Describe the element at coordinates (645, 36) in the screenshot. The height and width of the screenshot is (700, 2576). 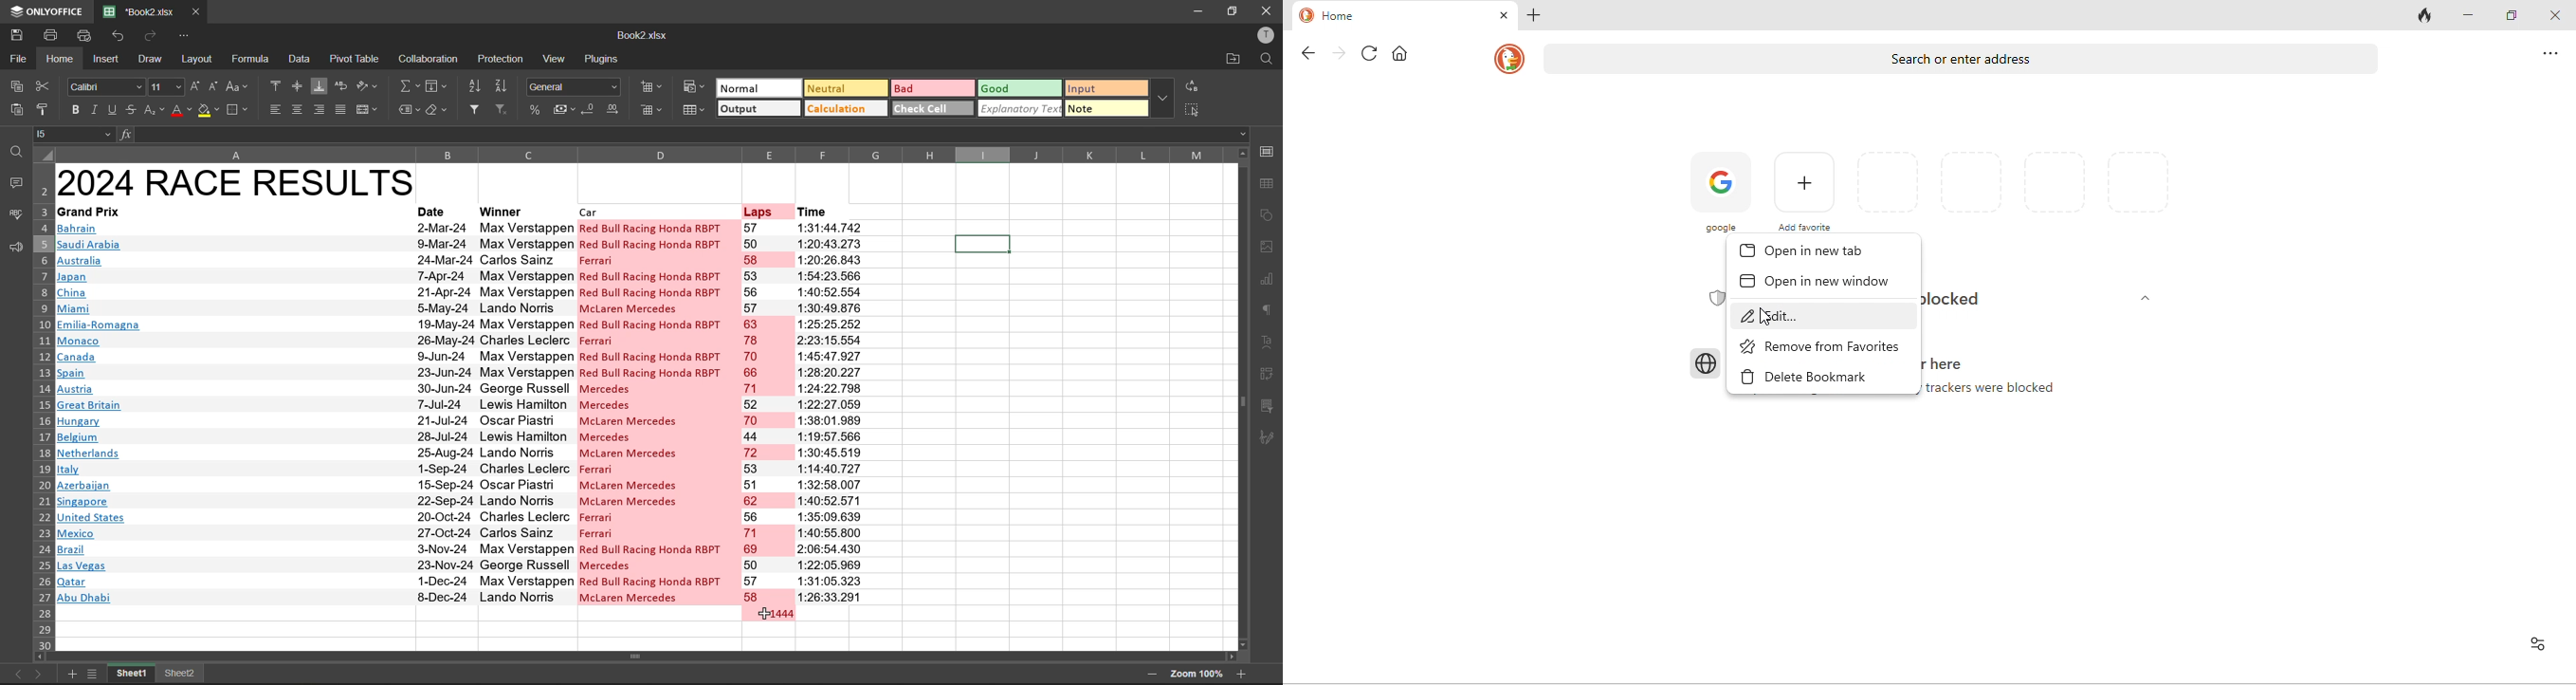
I see `filename` at that location.